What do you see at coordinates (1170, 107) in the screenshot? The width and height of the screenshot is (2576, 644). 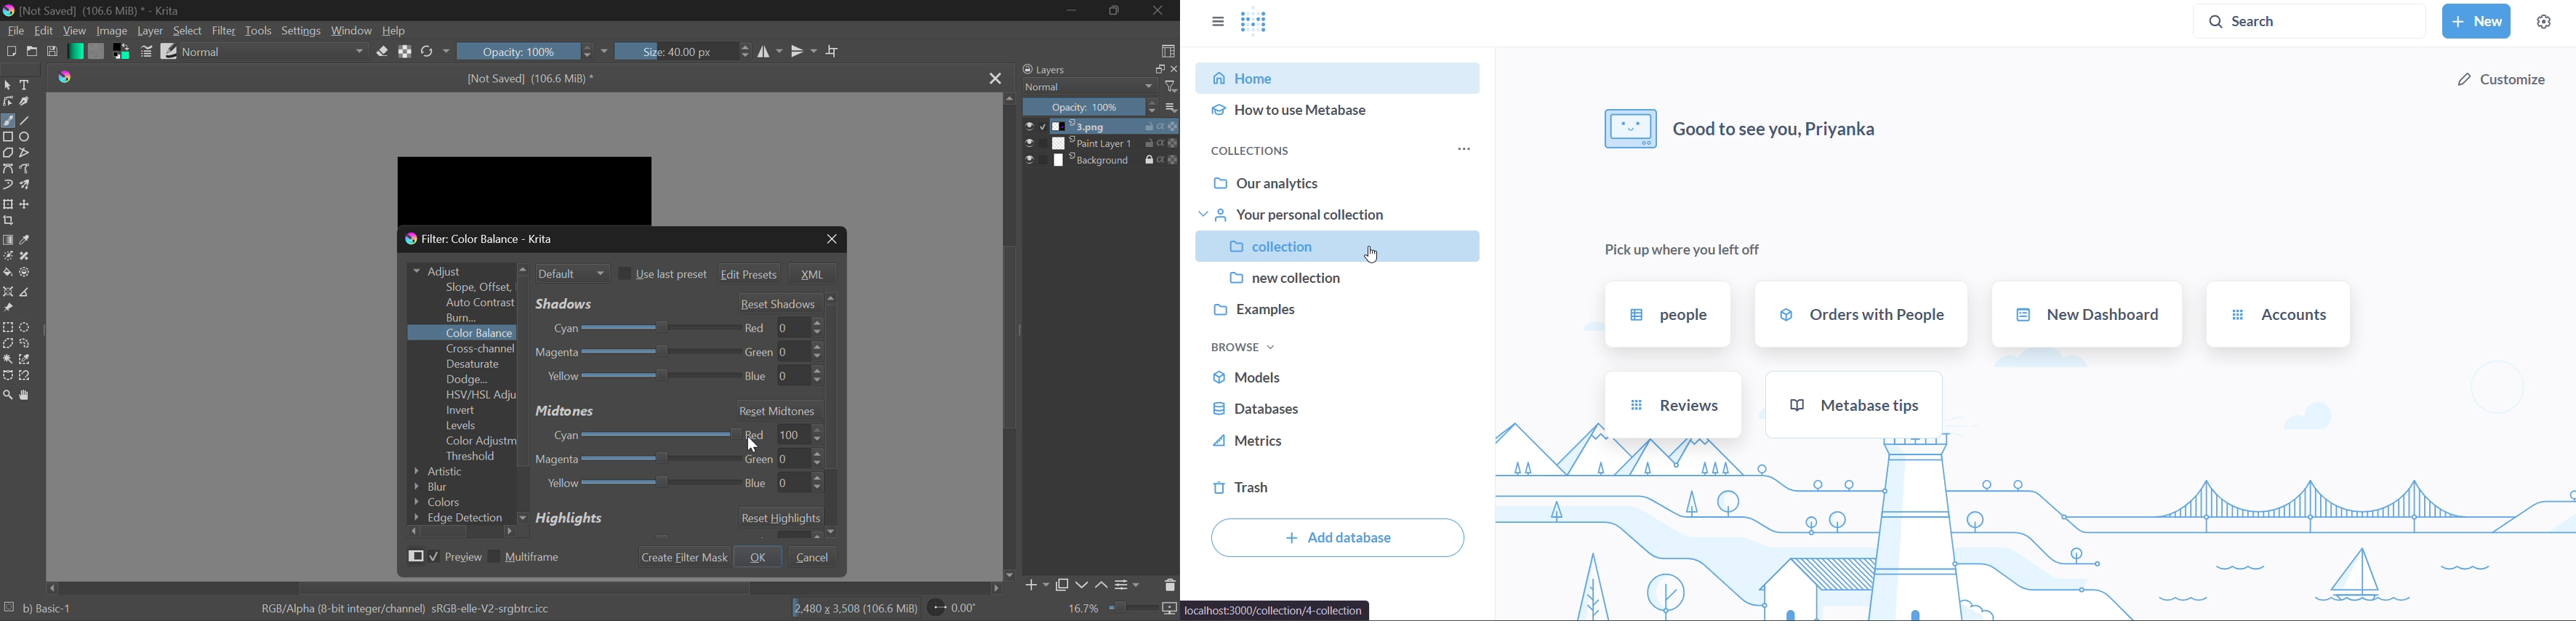 I see `options` at bounding box center [1170, 107].